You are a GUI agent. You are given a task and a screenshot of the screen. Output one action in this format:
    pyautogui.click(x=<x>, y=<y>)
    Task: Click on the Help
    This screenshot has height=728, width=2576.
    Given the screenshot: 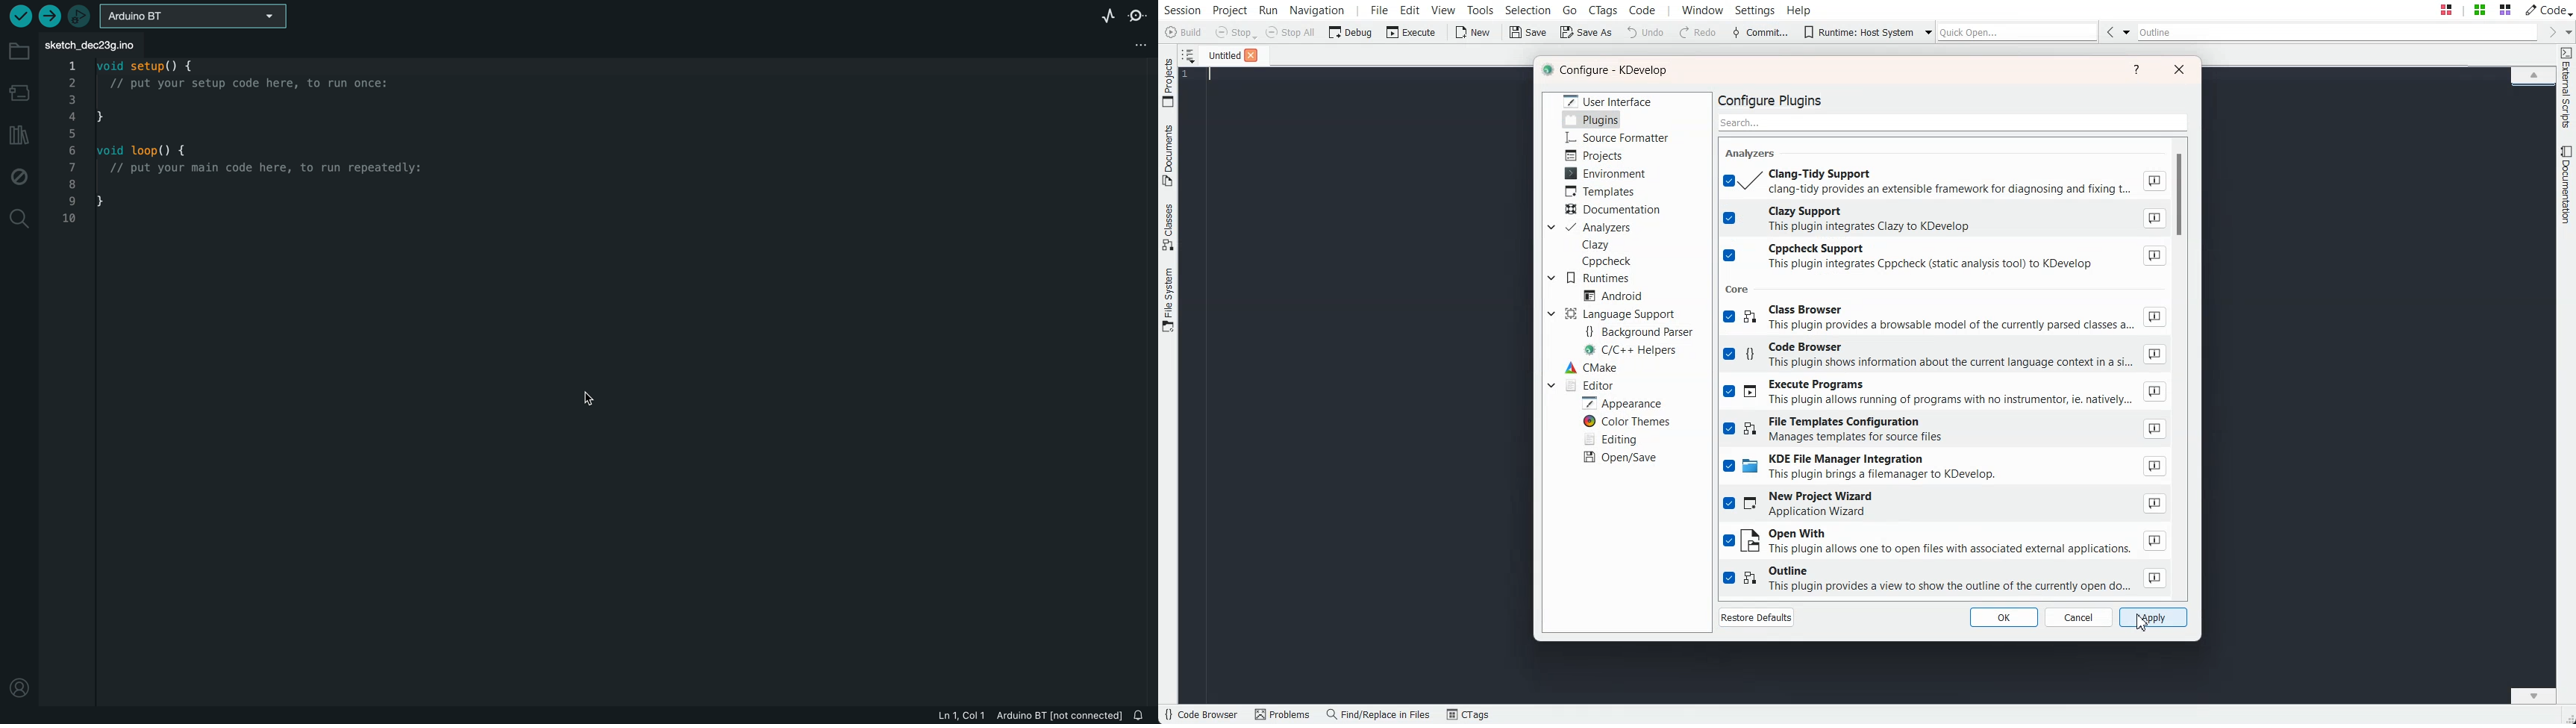 What is the action you would take?
    pyautogui.click(x=2137, y=69)
    